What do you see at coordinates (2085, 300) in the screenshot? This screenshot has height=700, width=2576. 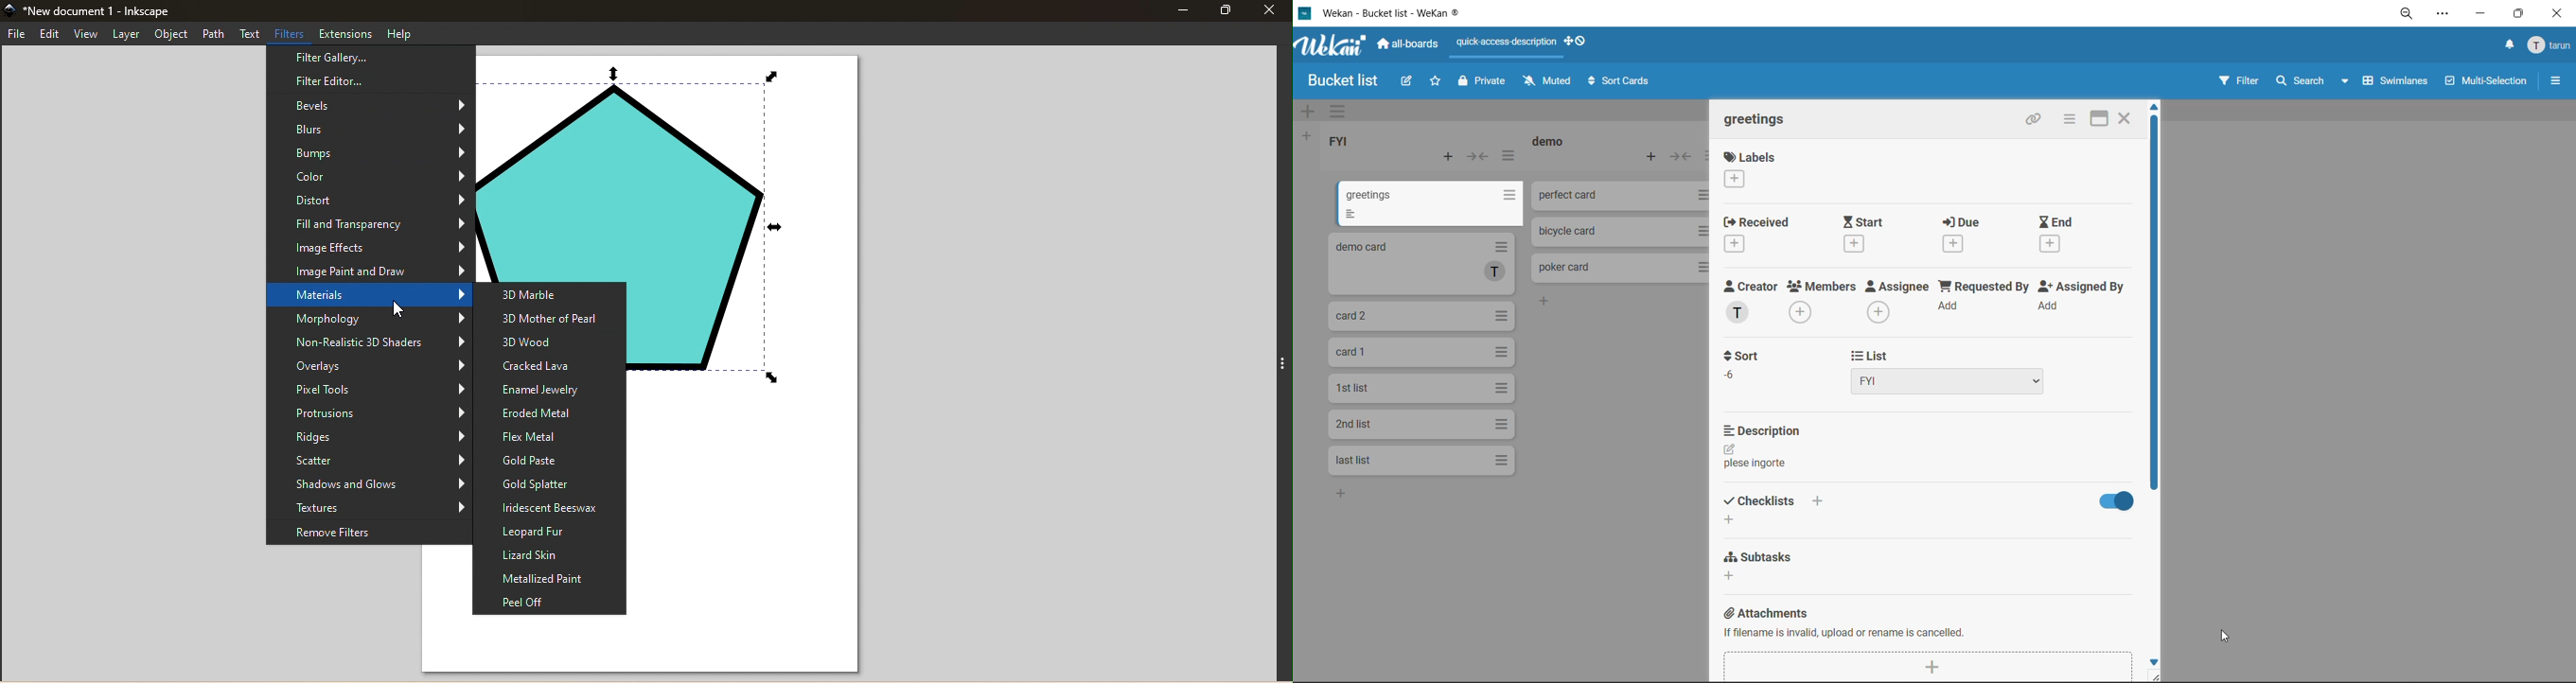 I see `assigned by` at bounding box center [2085, 300].